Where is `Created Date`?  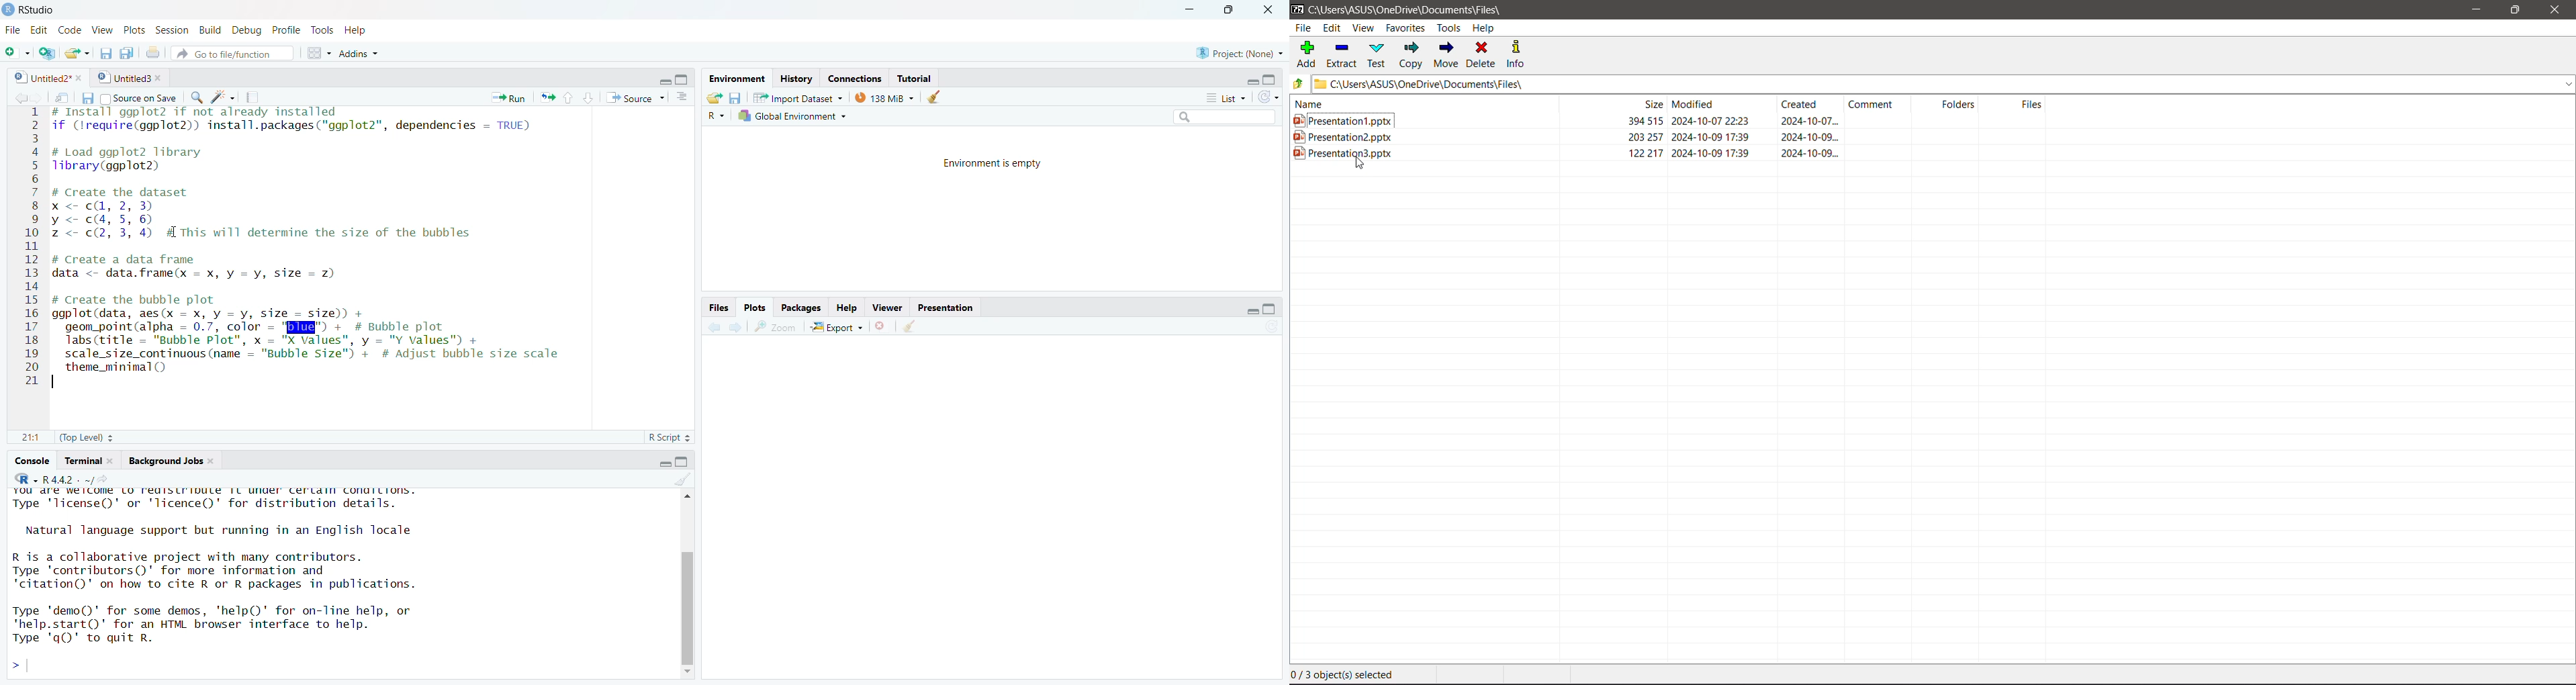
Created Date is located at coordinates (1811, 106).